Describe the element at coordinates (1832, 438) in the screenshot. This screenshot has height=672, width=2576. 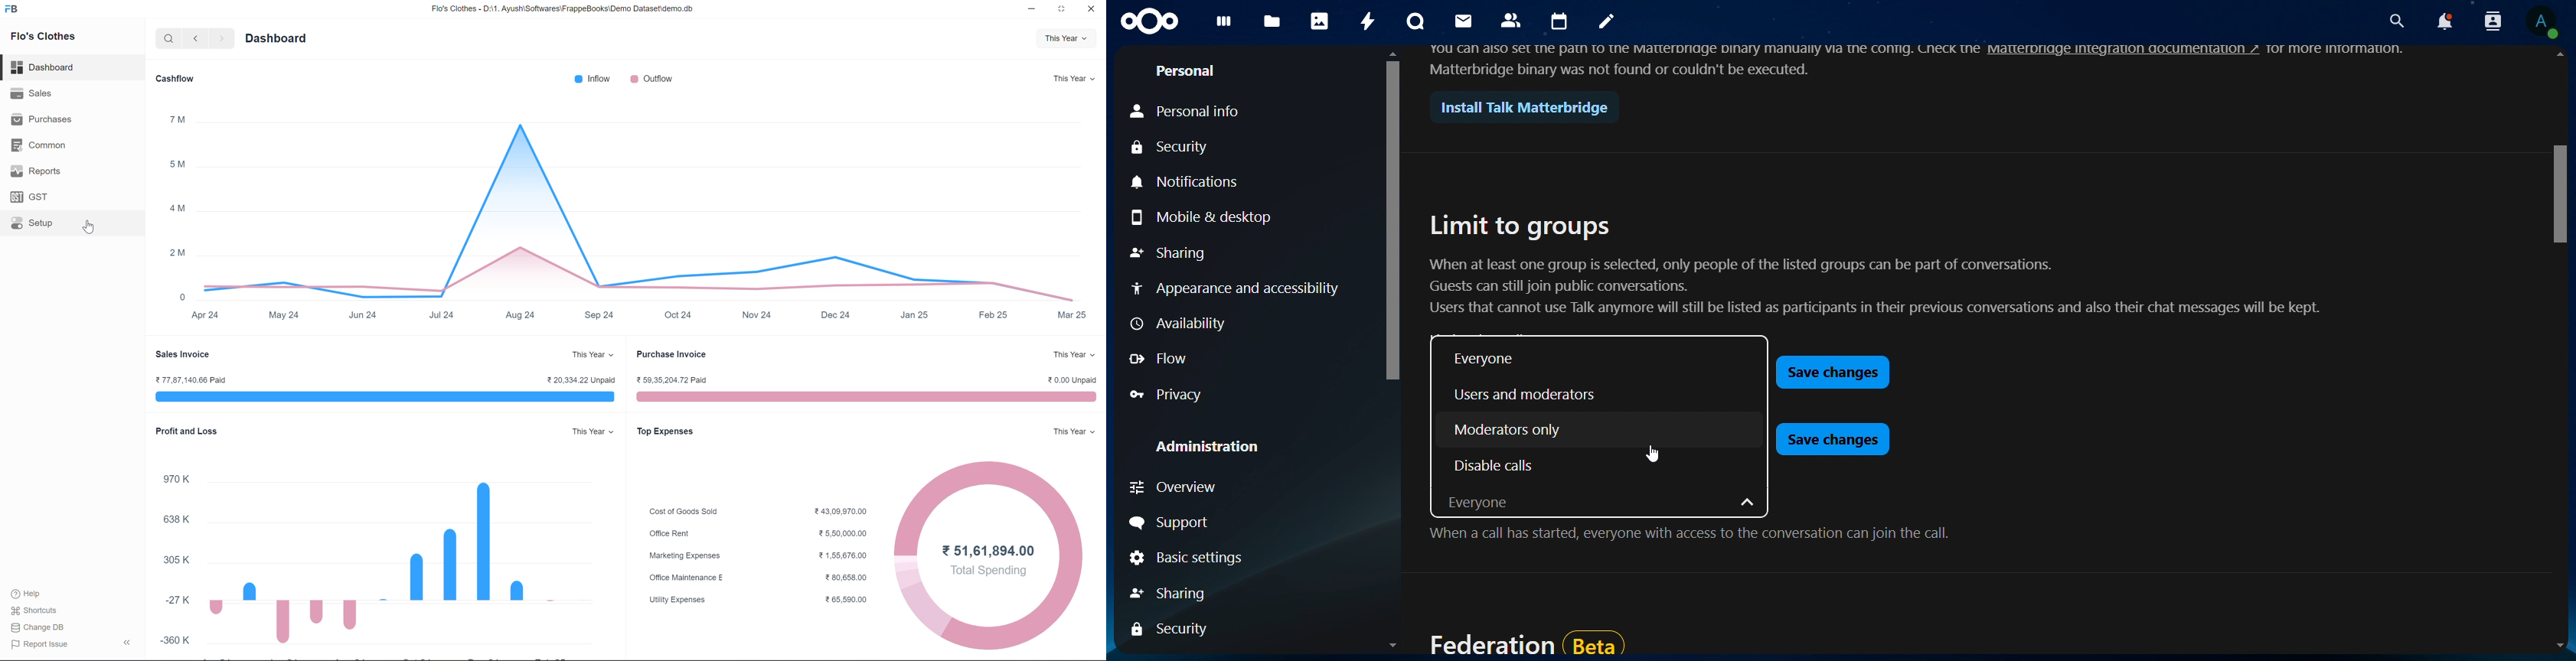
I see `save changes` at that location.